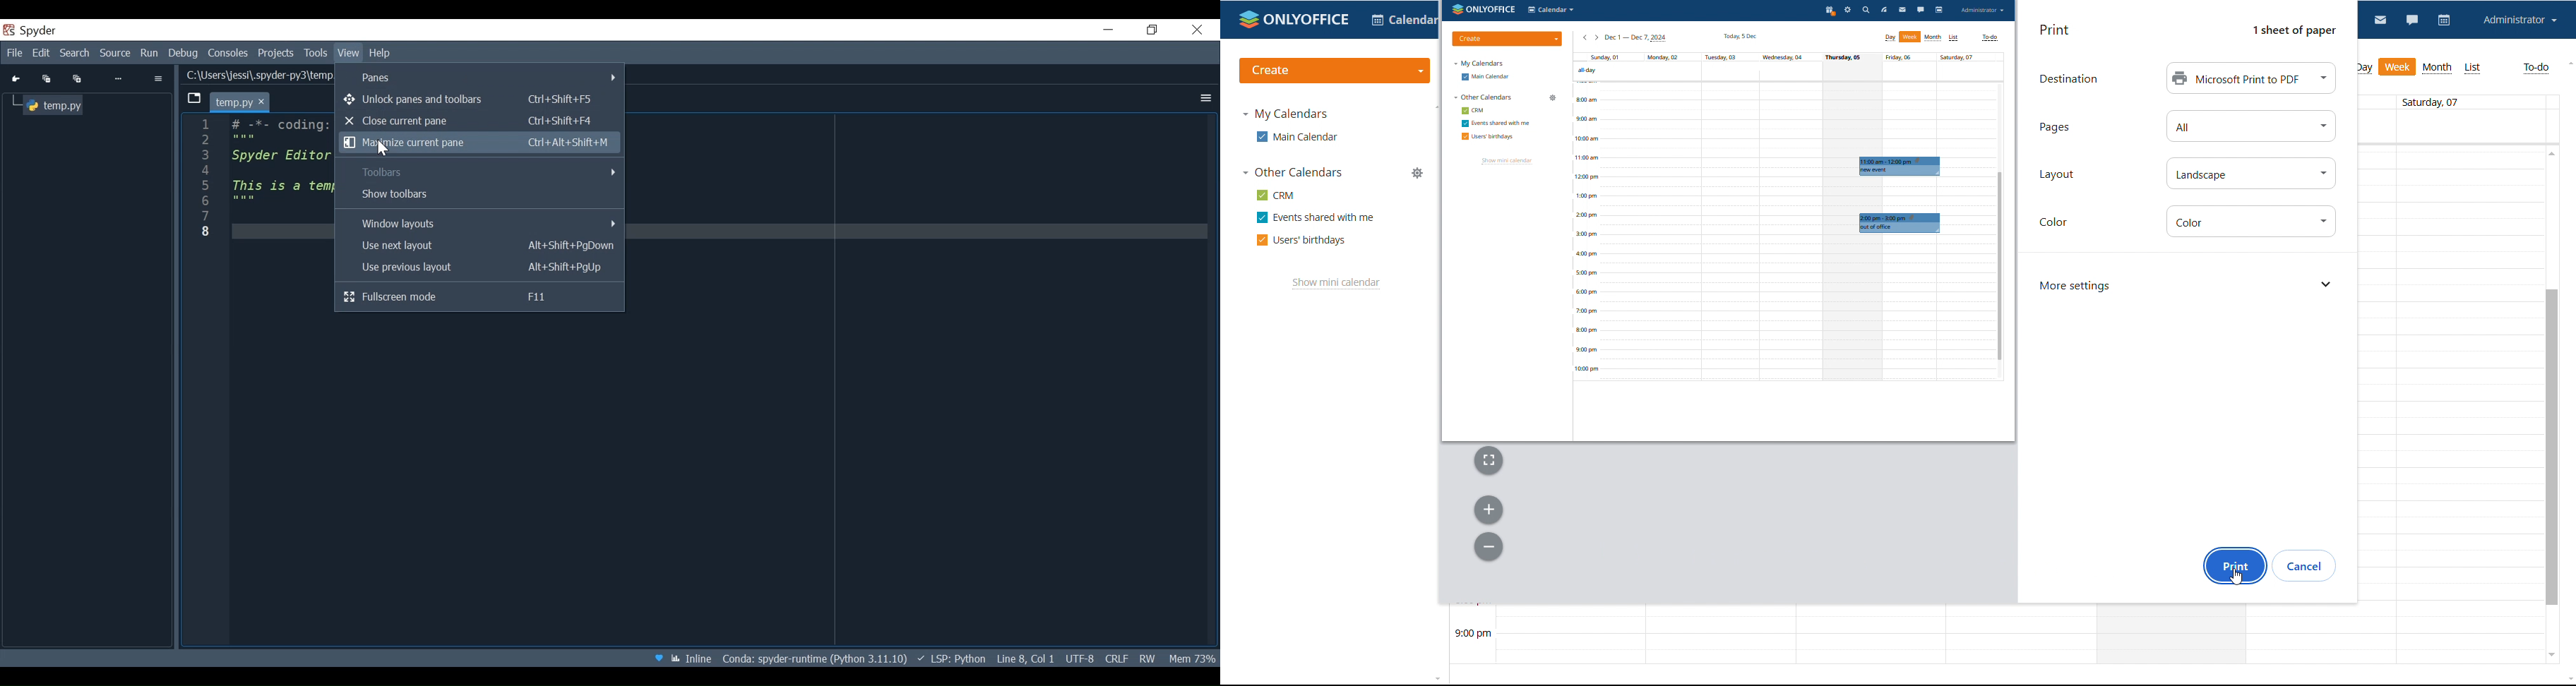 The image size is (2576, 700). I want to click on Options, so click(159, 80).